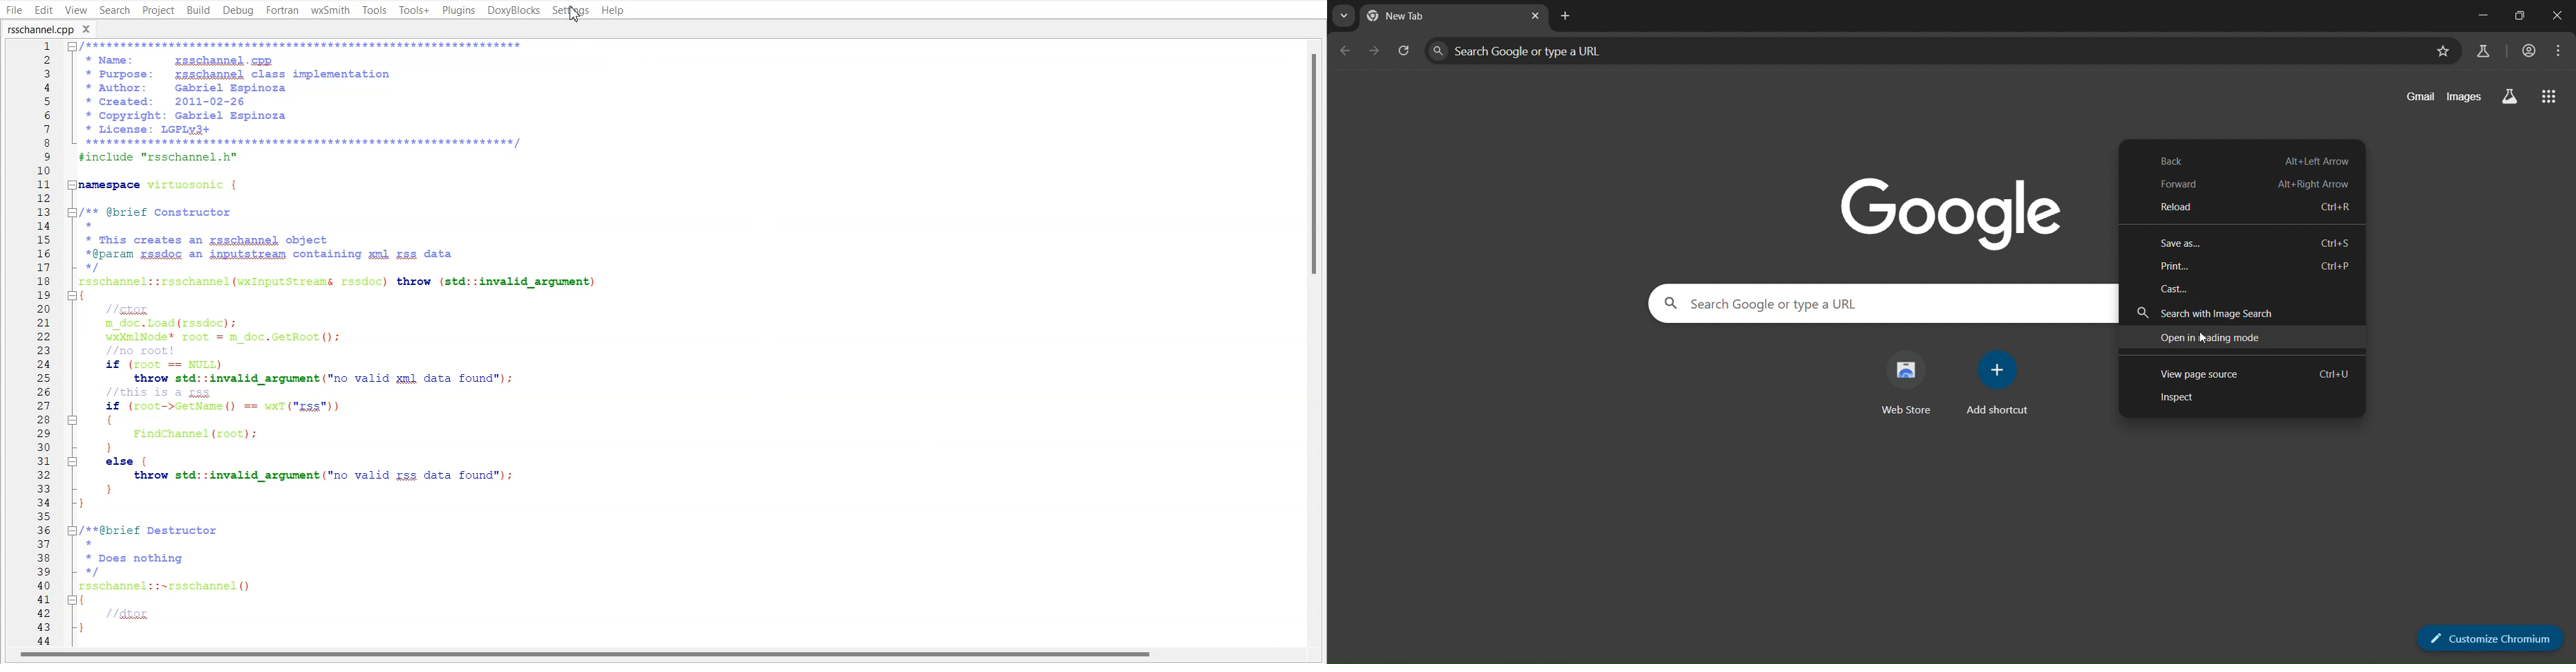 The height and width of the screenshot is (672, 2576). What do you see at coordinates (198, 10) in the screenshot?
I see `Build` at bounding box center [198, 10].